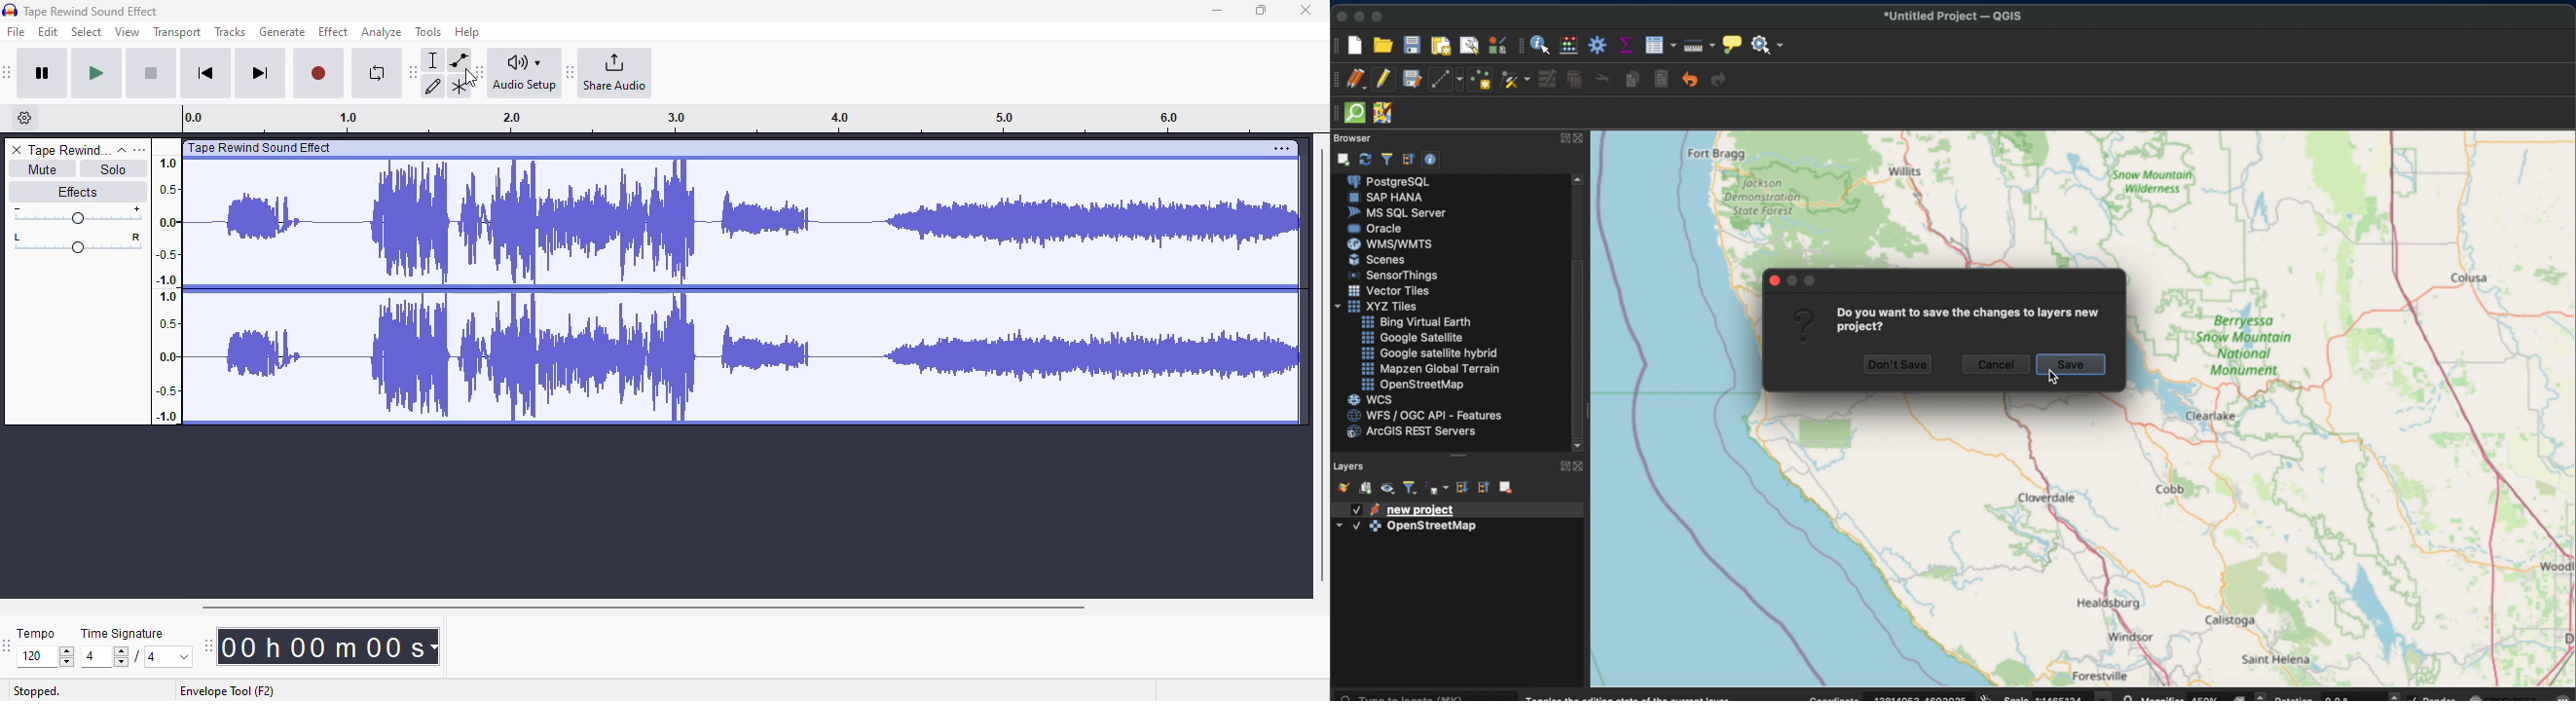 This screenshot has height=728, width=2576. What do you see at coordinates (1441, 45) in the screenshot?
I see `new print layout` at bounding box center [1441, 45].